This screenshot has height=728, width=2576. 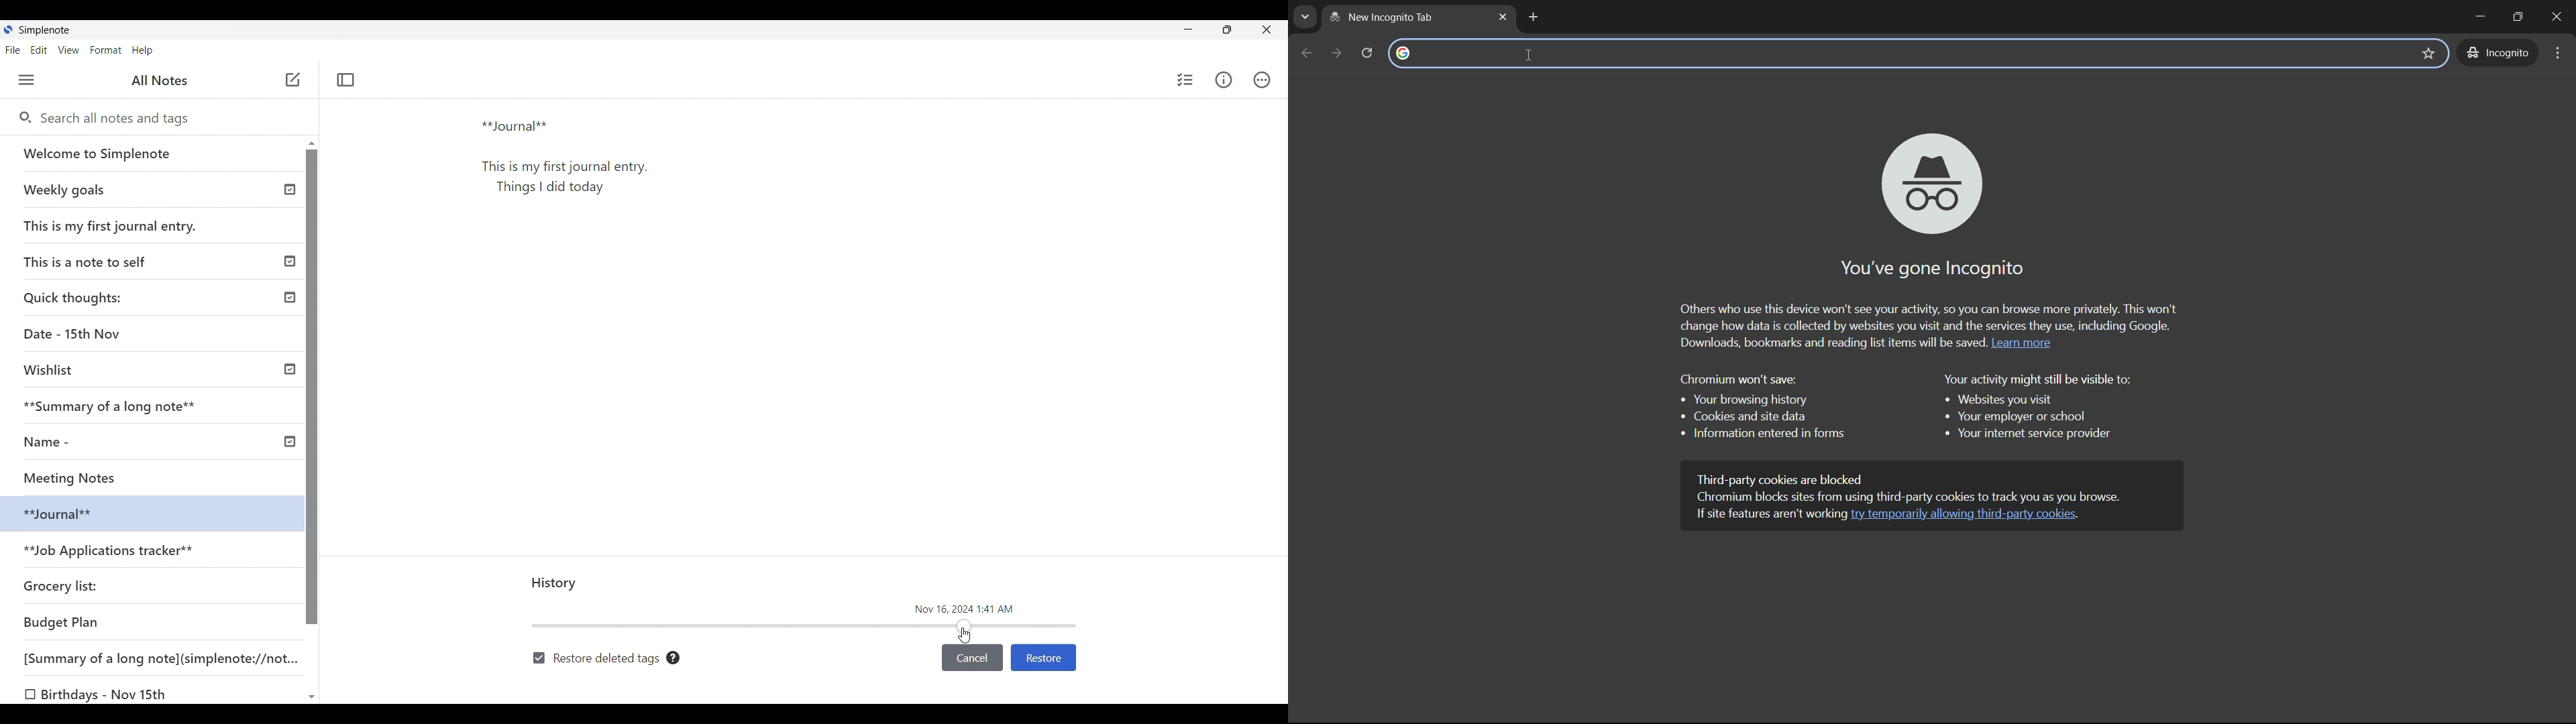 I want to click on **Summary of a long note**, so click(x=119, y=406).